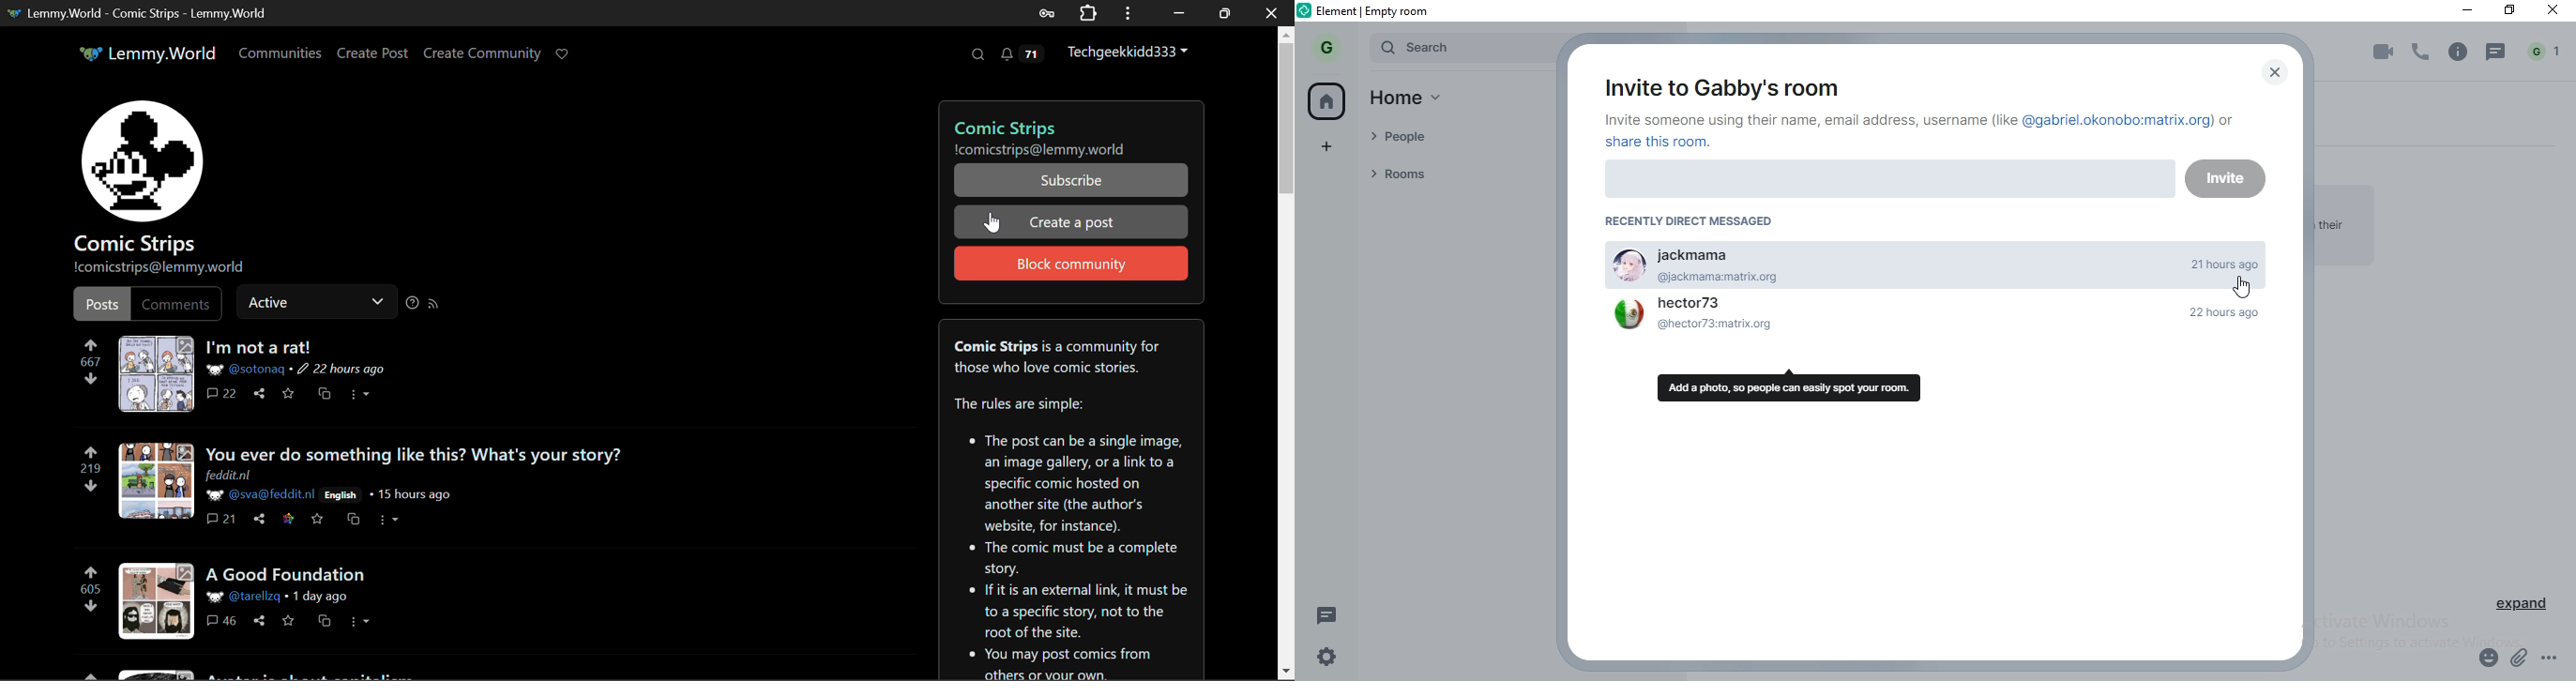  I want to click on !comicstrips@lemmy.world, so click(158, 267).